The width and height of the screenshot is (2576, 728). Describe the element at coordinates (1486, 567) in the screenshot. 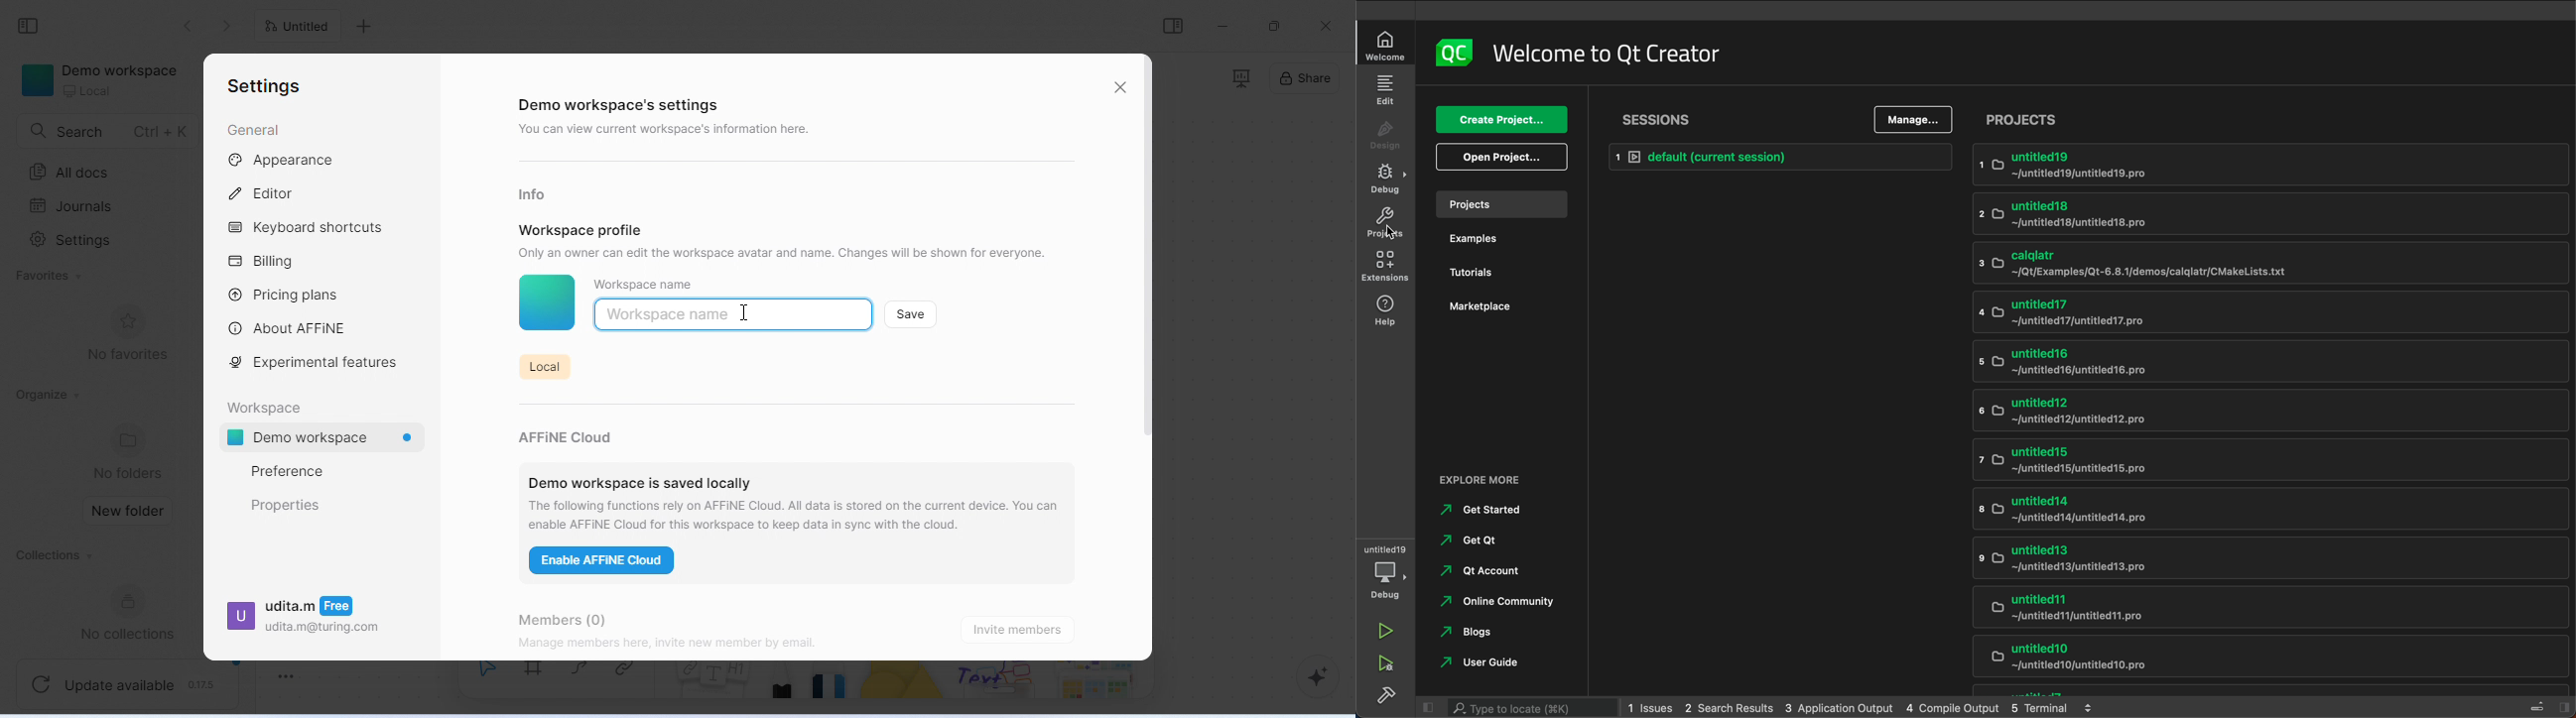

I see `qt account` at that location.